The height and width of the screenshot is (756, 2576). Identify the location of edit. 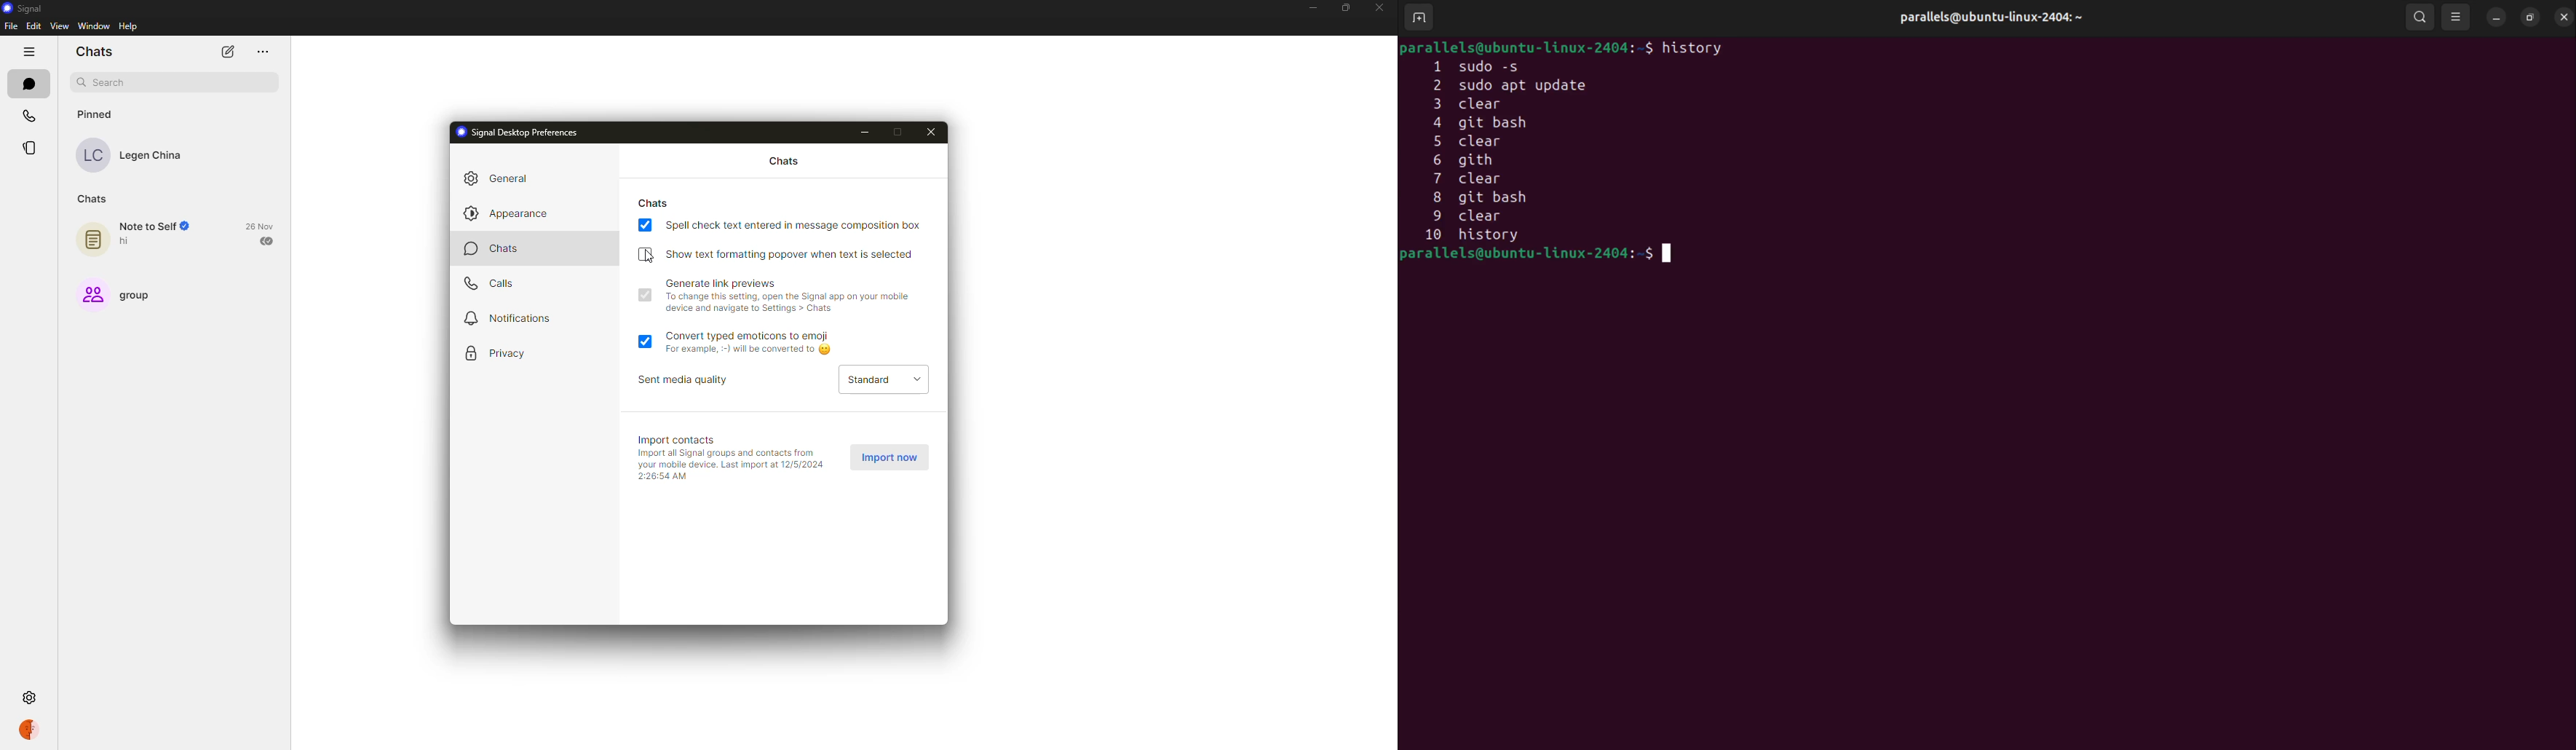
(33, 25).